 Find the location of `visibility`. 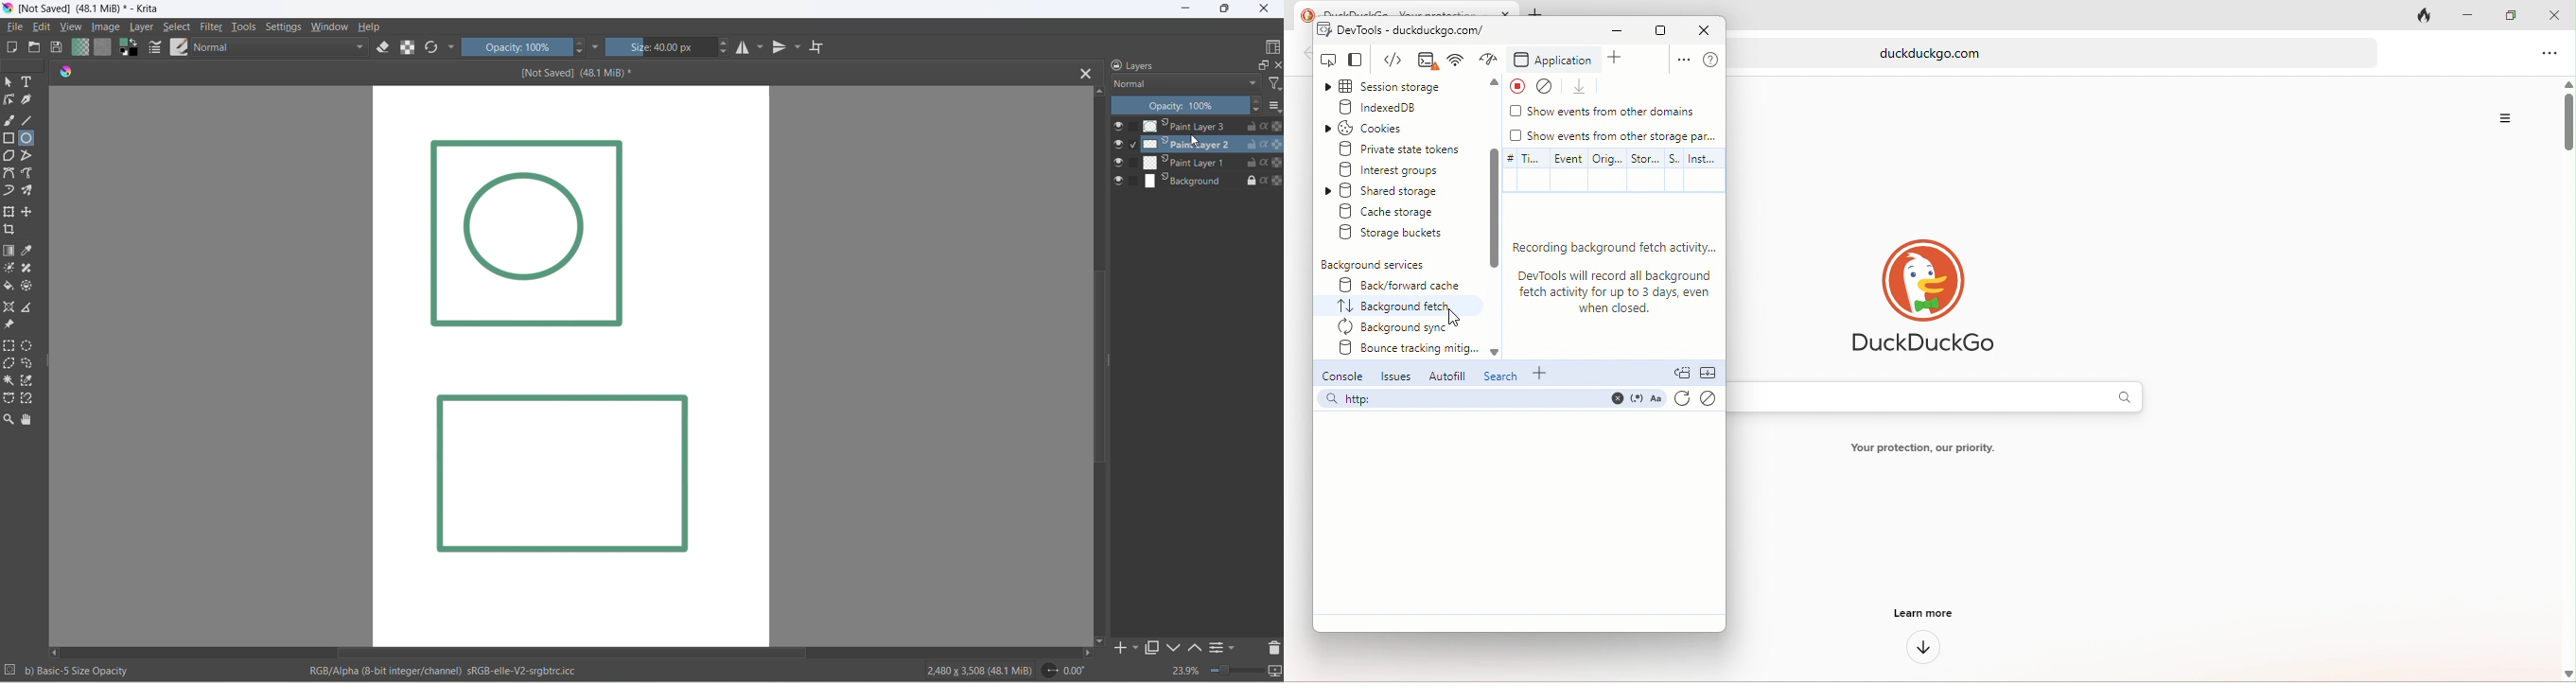

visibility is located at coordinates (1120, 127).